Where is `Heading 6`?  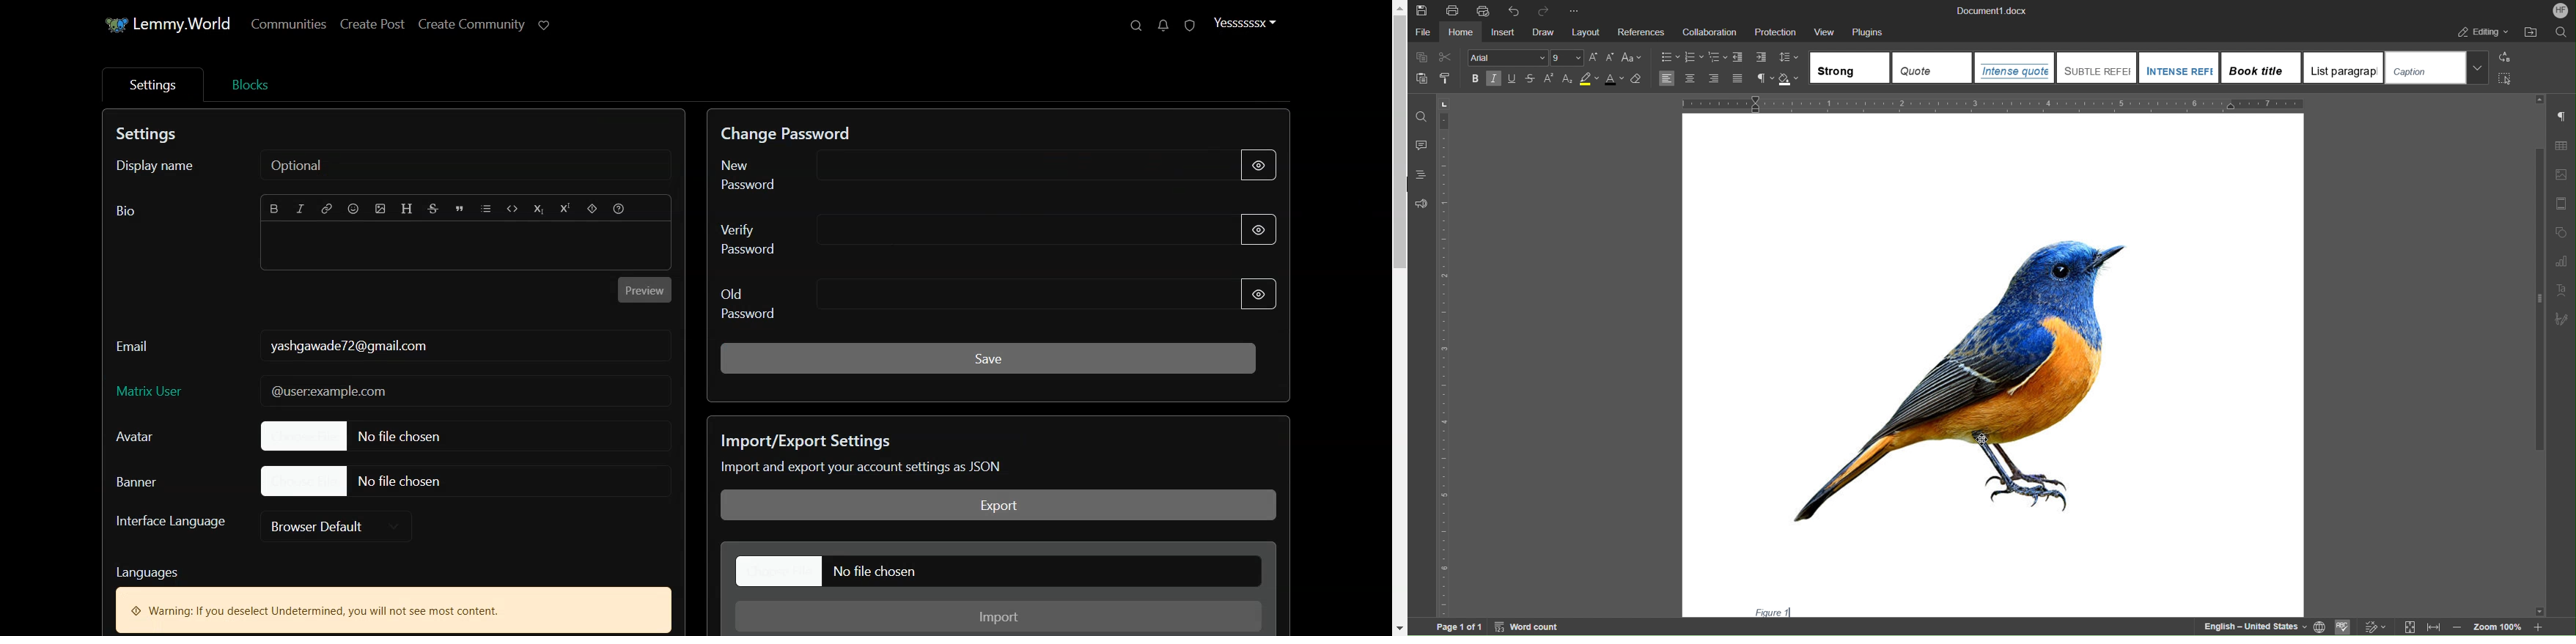 Heading 6 is located at coordinates (2425, 67).